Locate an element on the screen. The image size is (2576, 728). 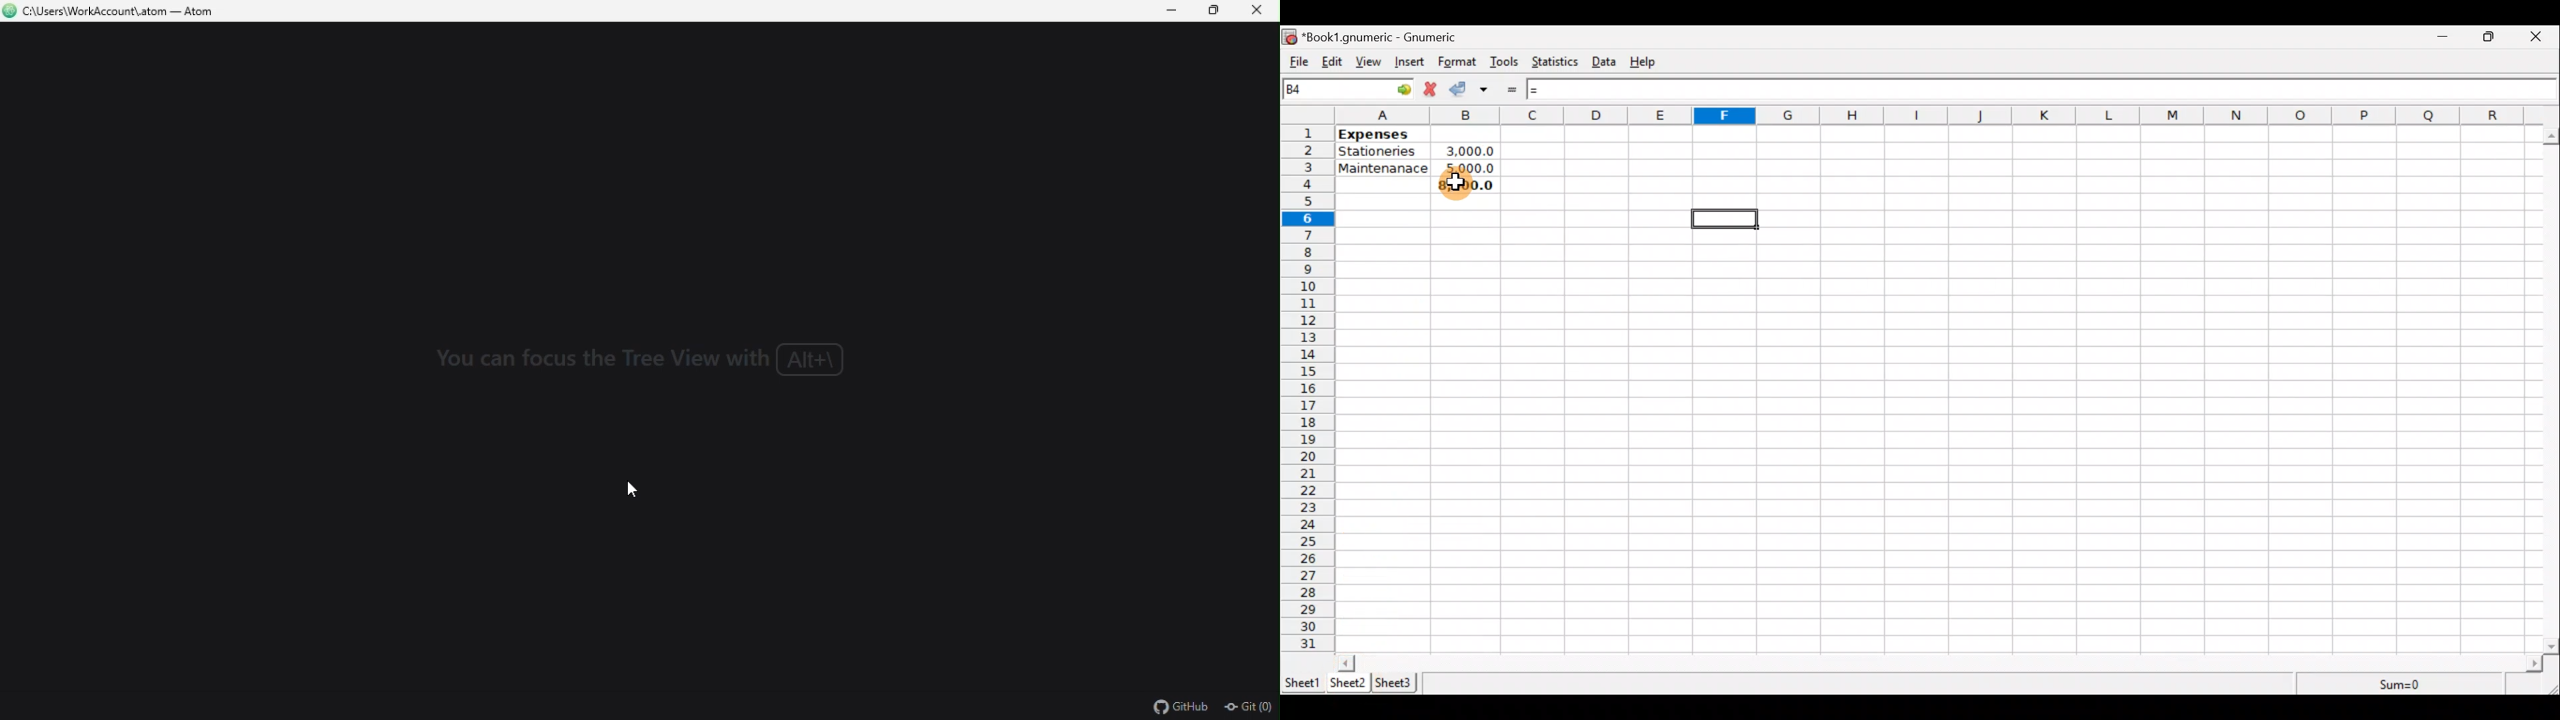
Edit is located at coordinates (1332, 63).